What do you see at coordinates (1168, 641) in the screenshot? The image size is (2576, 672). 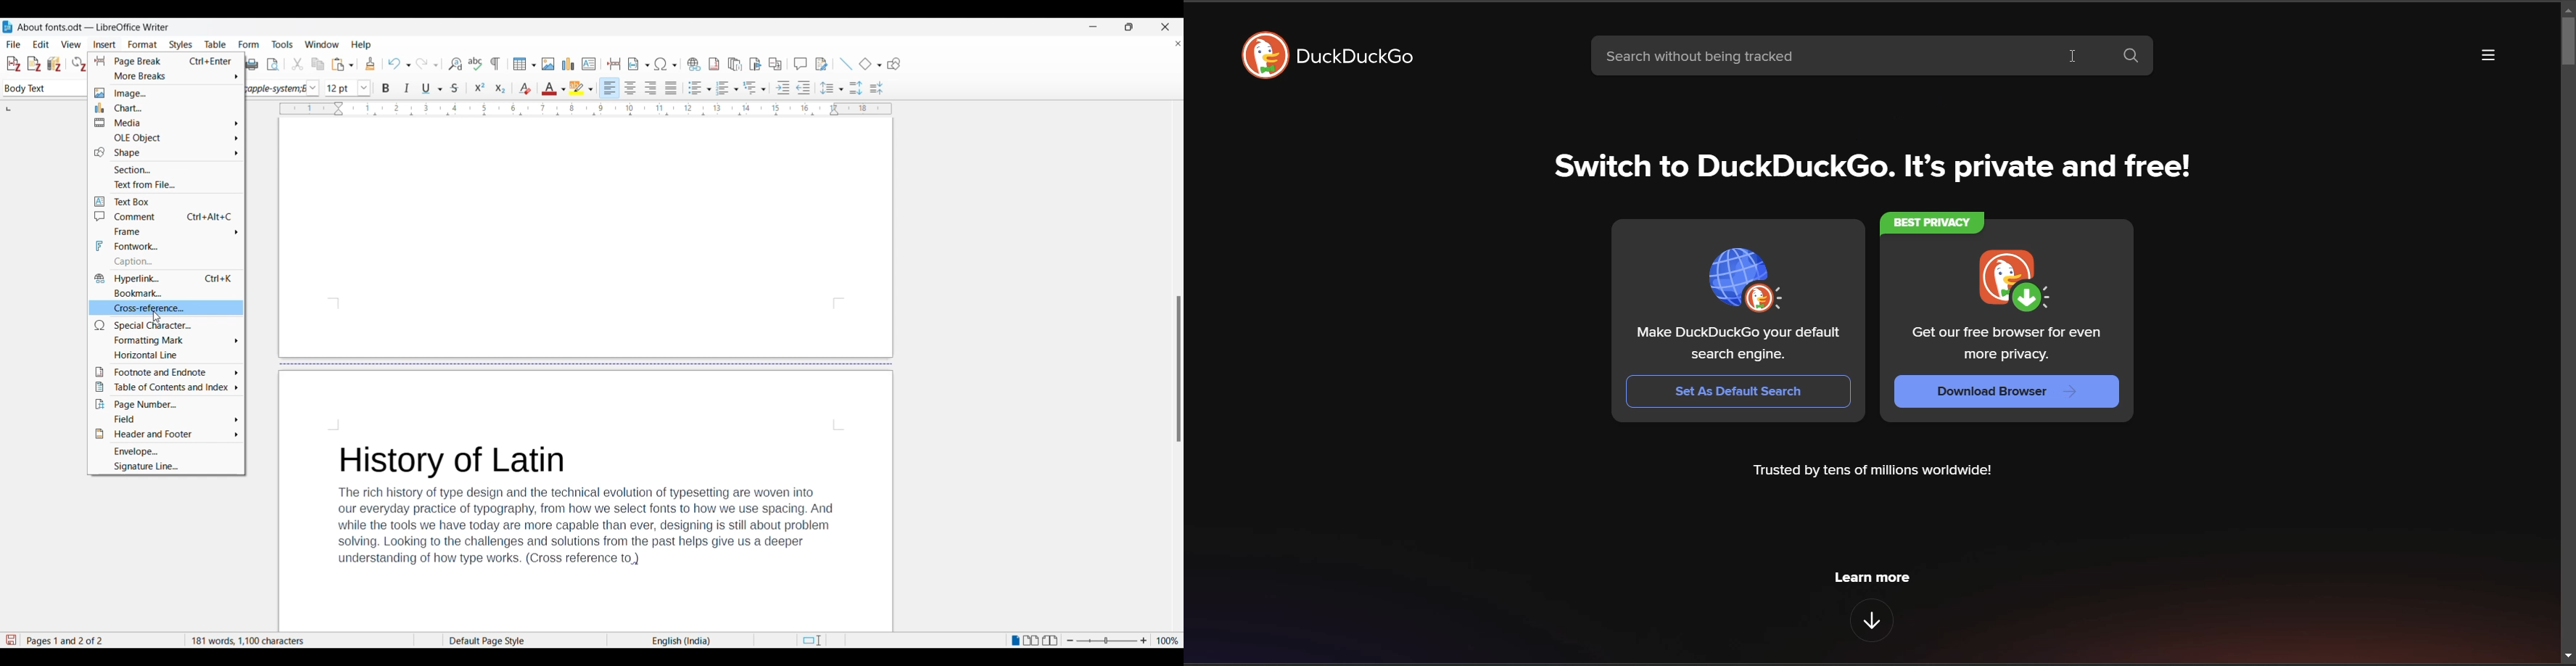 I see `Current zoom factor` at bounding box center [1168, 641].